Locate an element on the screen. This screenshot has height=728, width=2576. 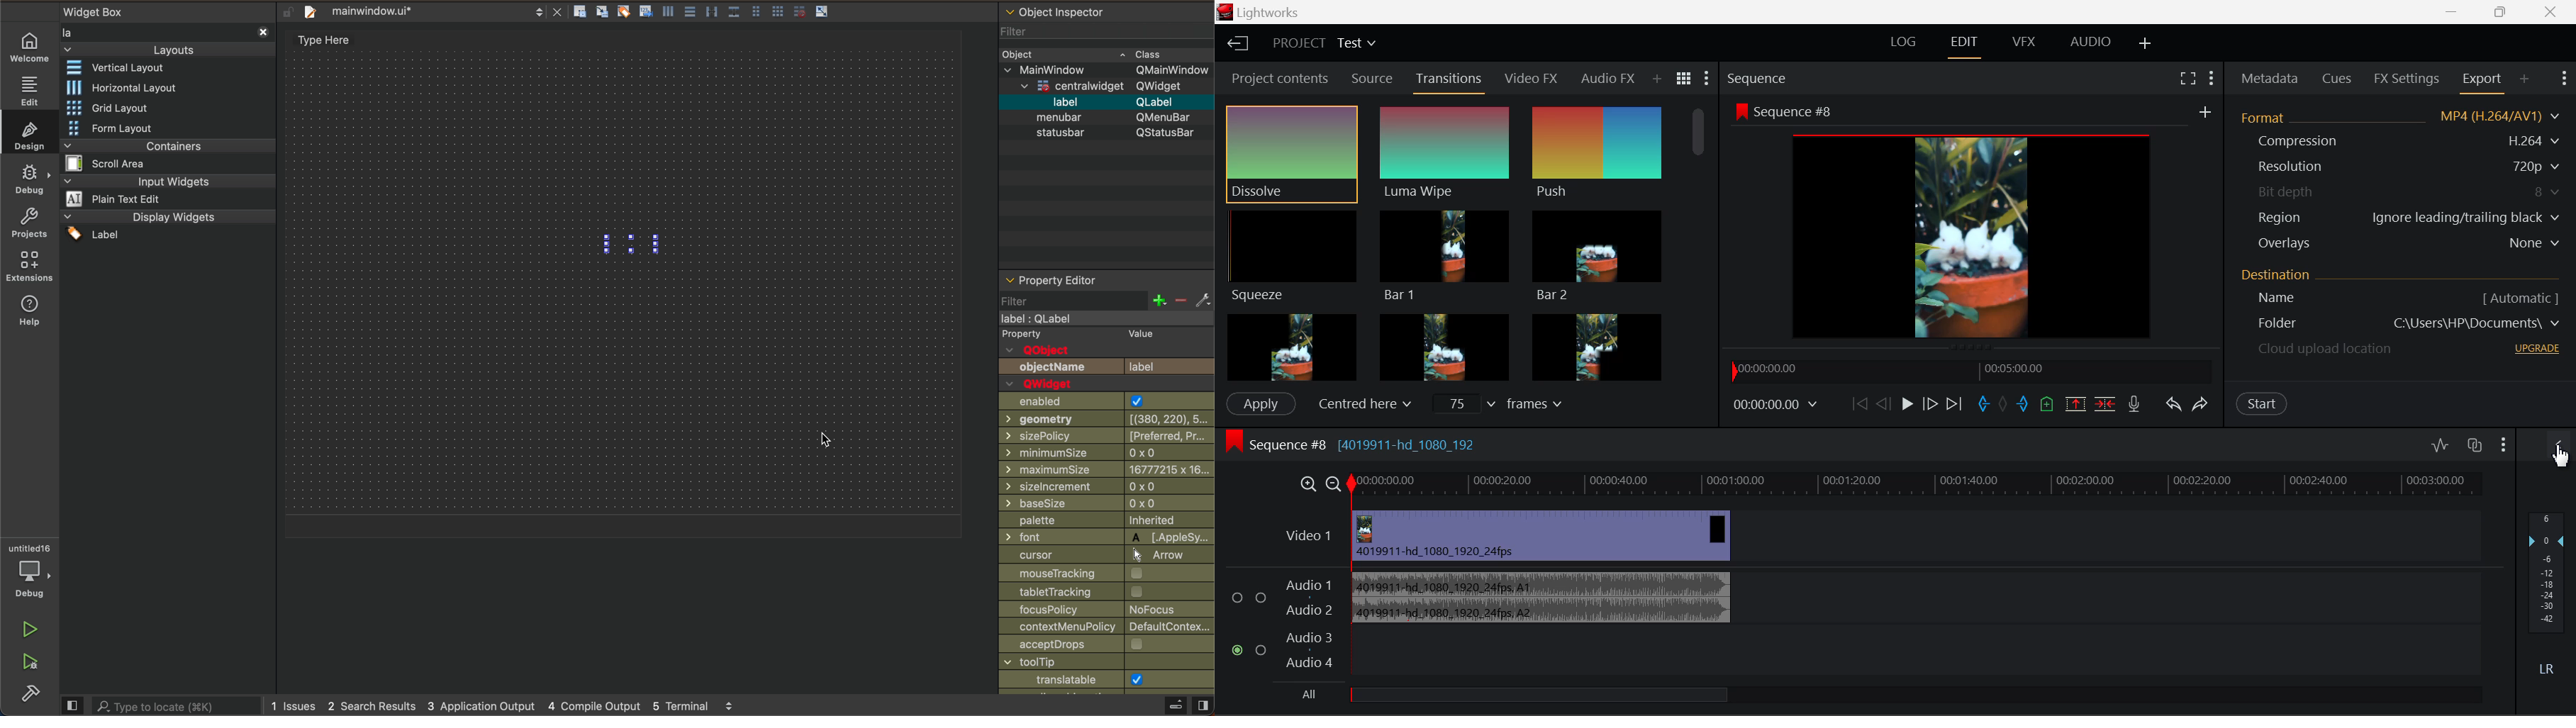
display widget is located at coordinates (165, 226).